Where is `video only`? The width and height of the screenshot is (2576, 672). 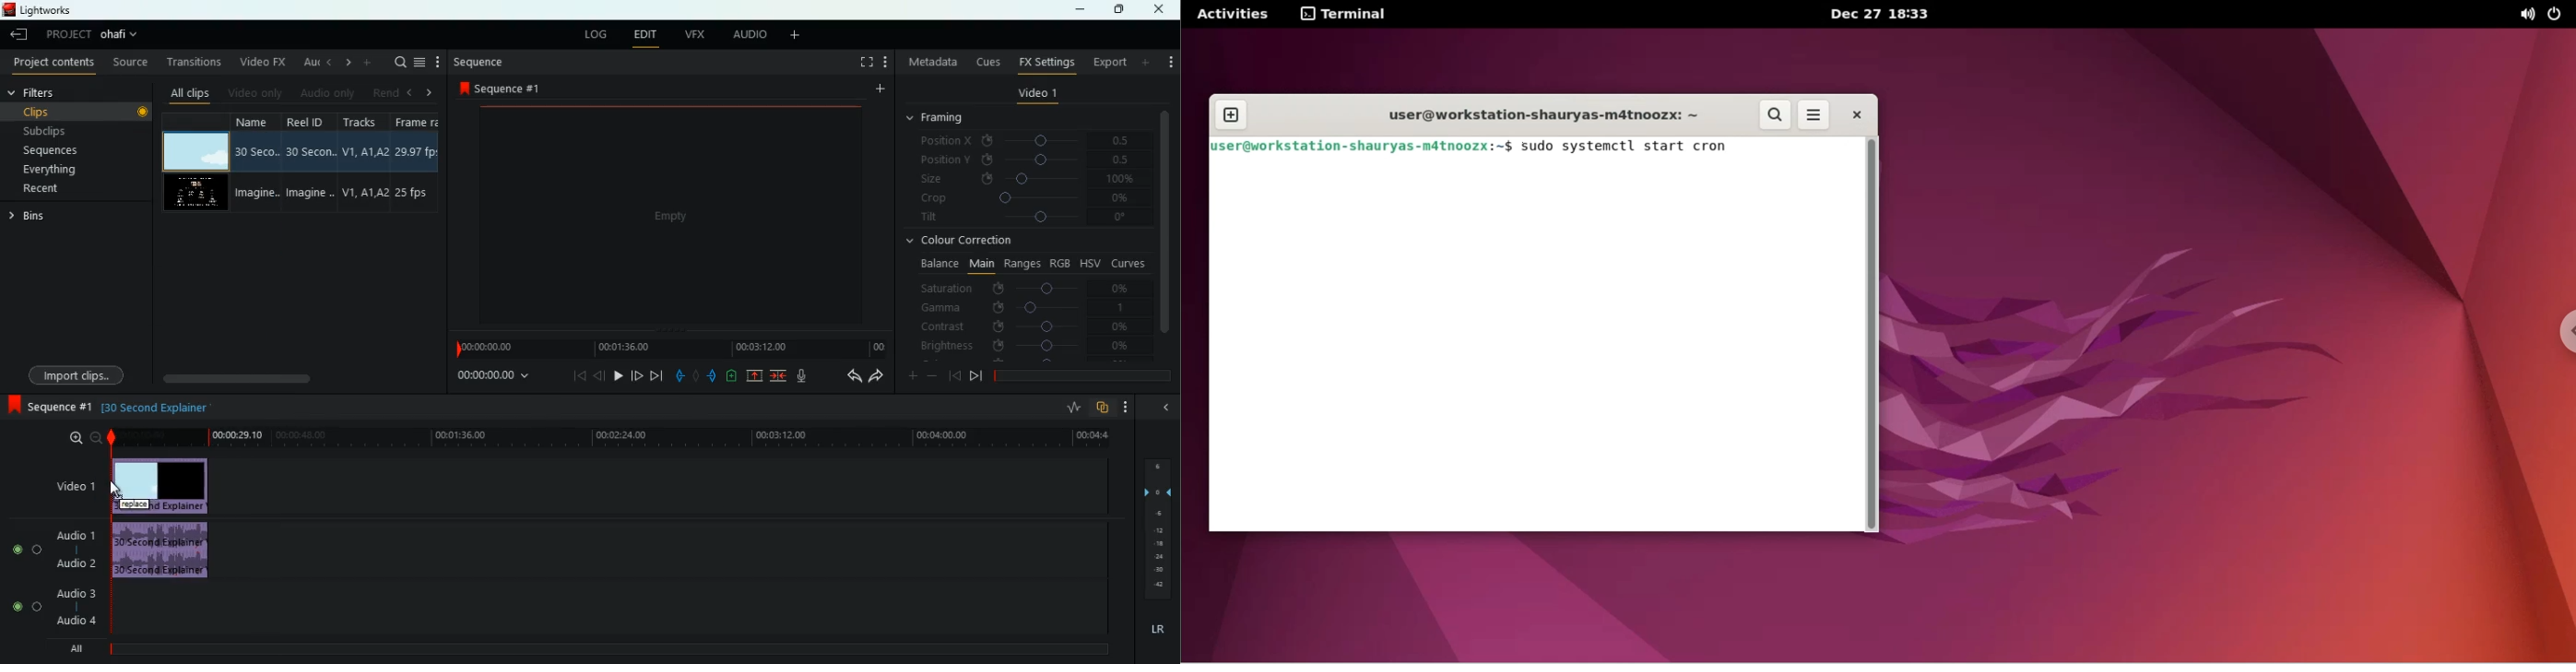 video only is located at coordinates (254, 91).